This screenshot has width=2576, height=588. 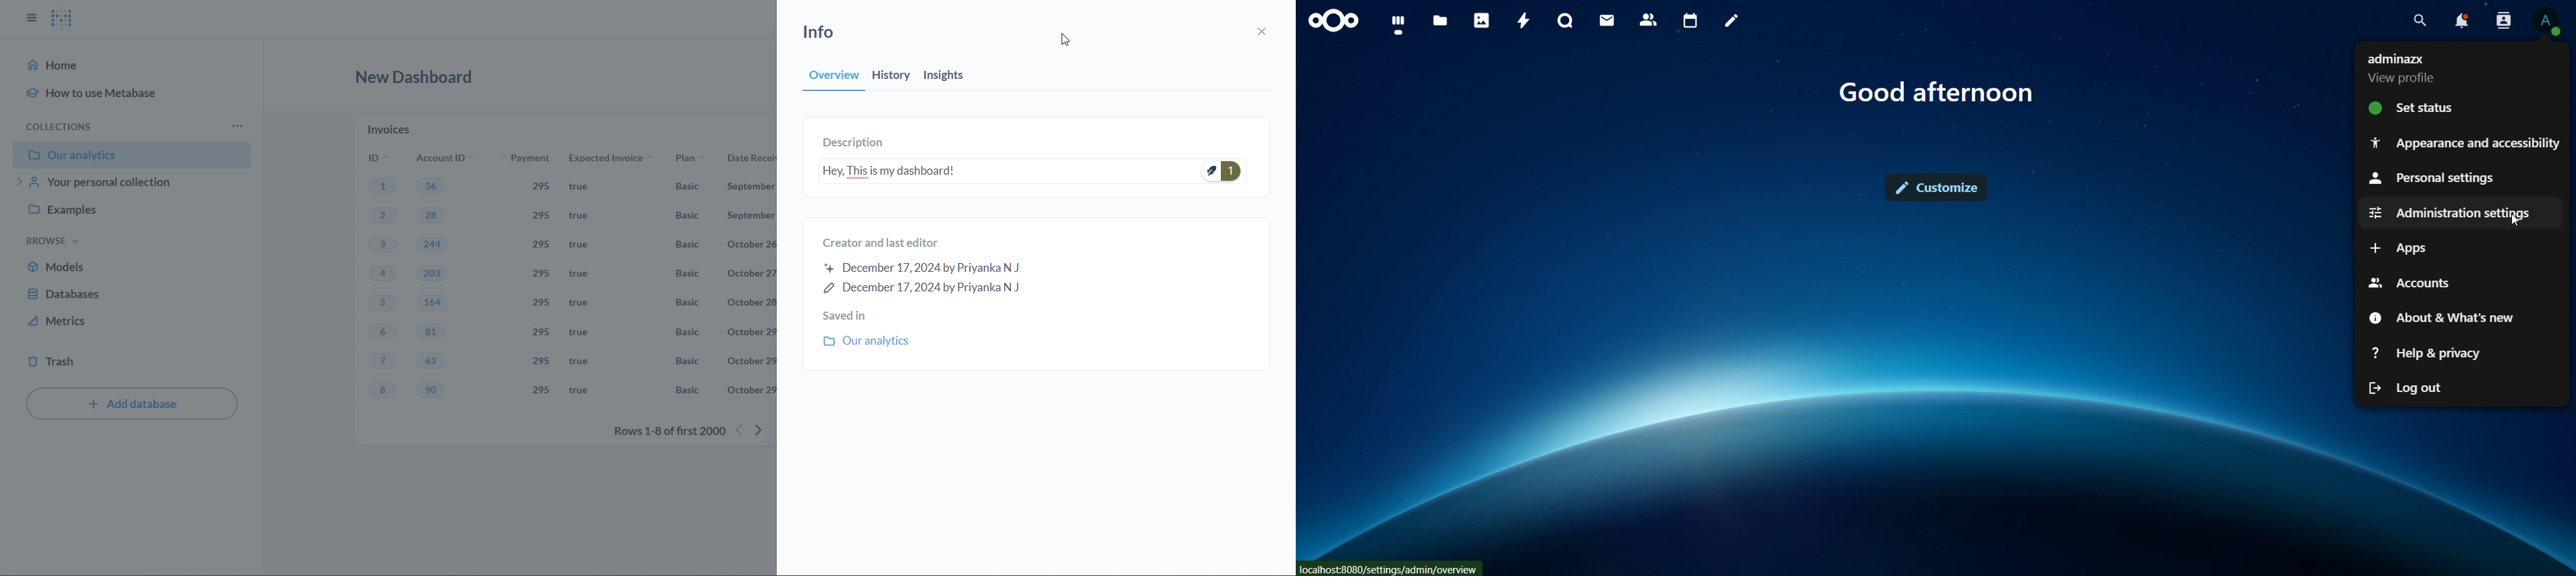 I want to click on contacts, so click(x=1649, y=21).